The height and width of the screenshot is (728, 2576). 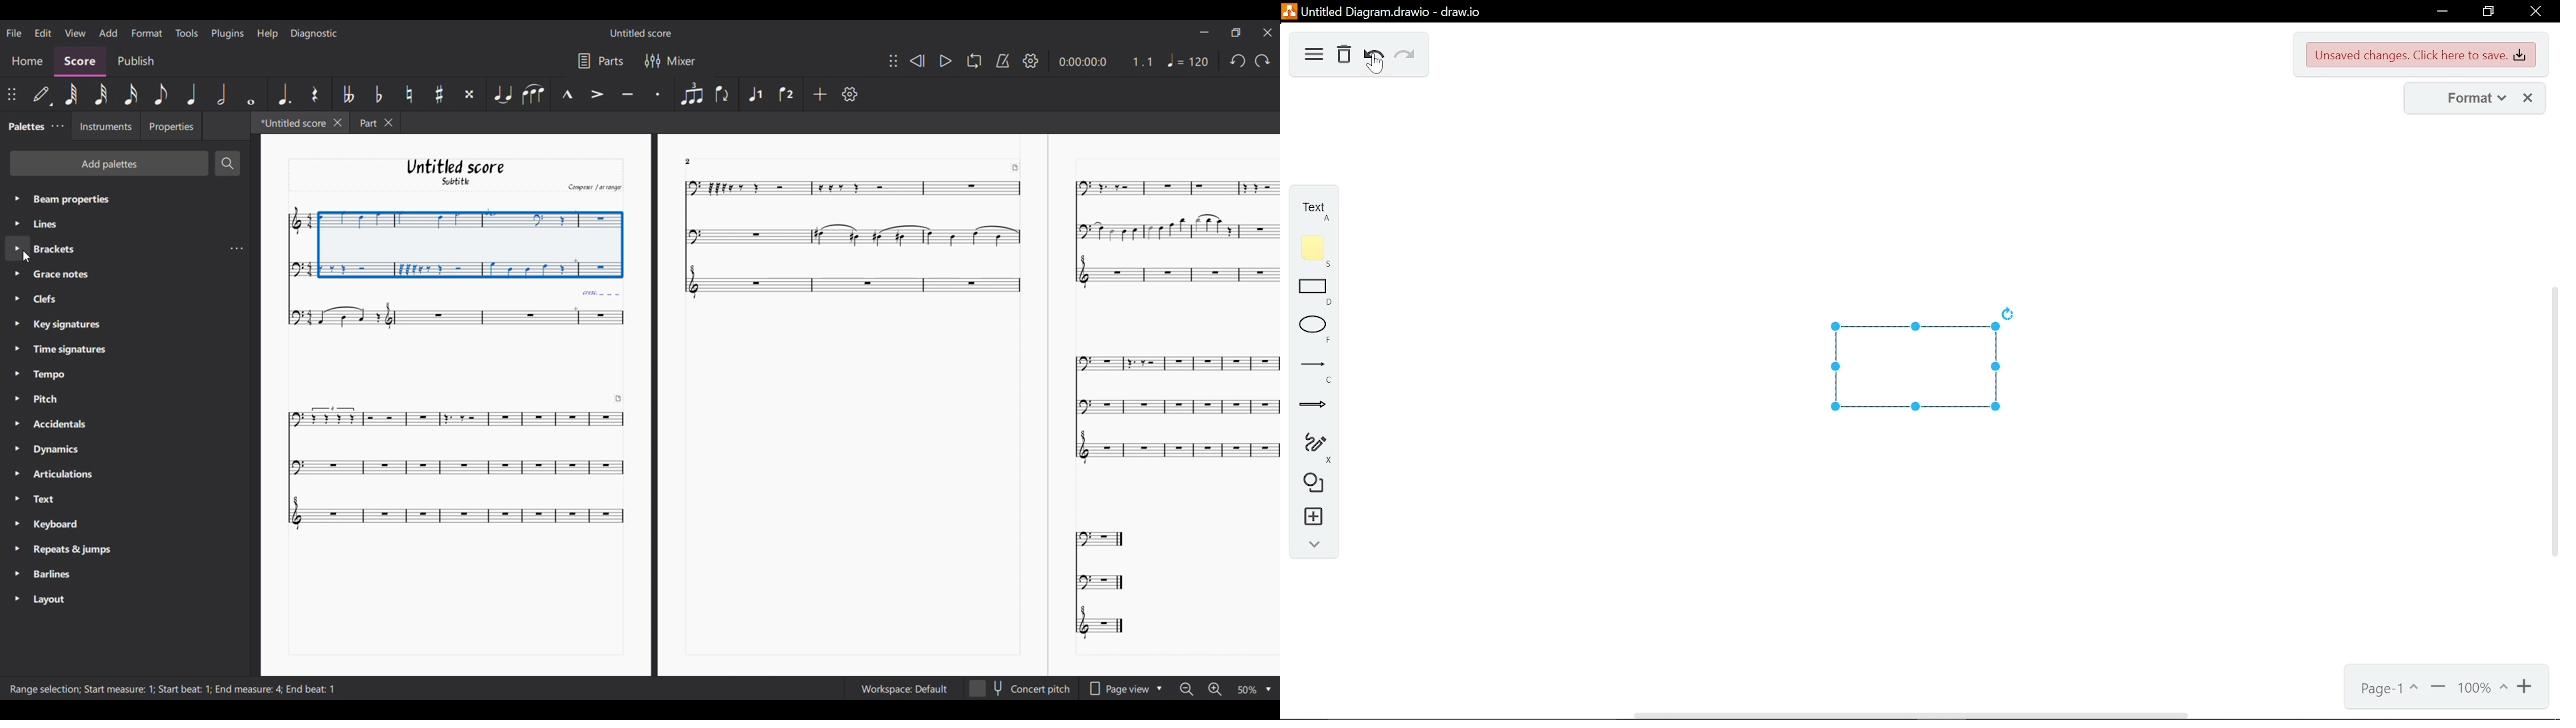 I want to click on Concert pitch toggle, so click(x=1020, y=689).